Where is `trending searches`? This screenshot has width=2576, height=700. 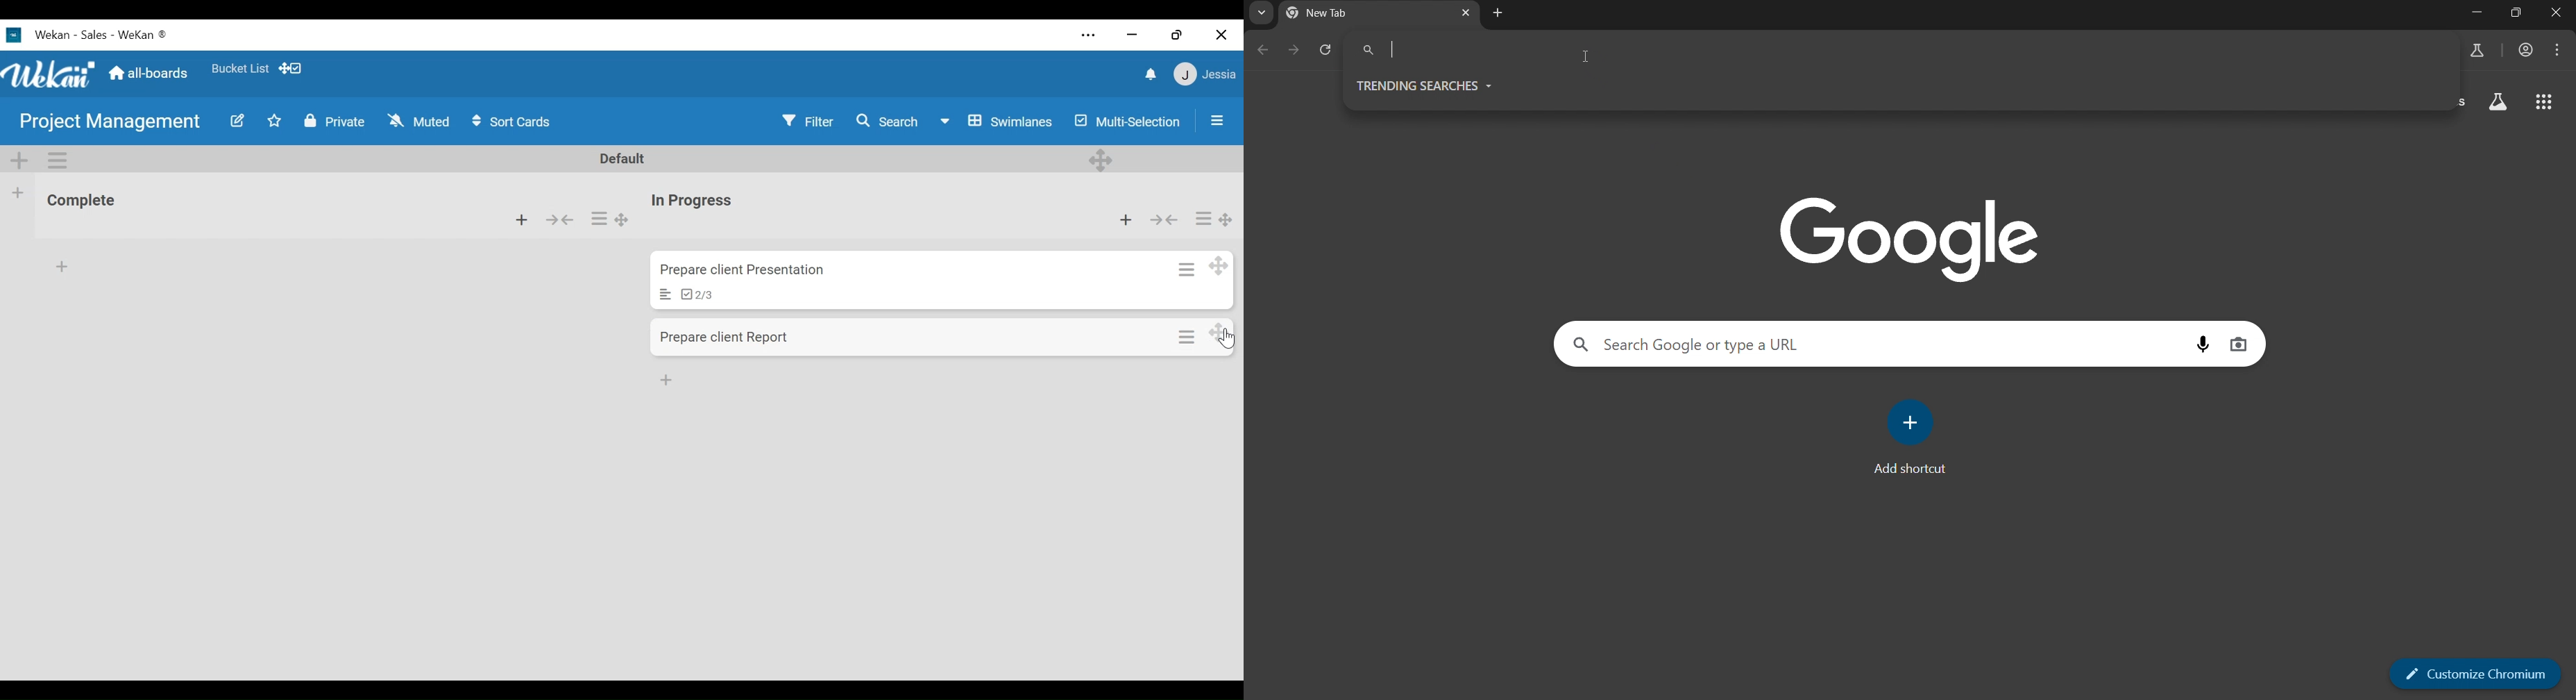 trending searches is located at coordinates (1428, 85).